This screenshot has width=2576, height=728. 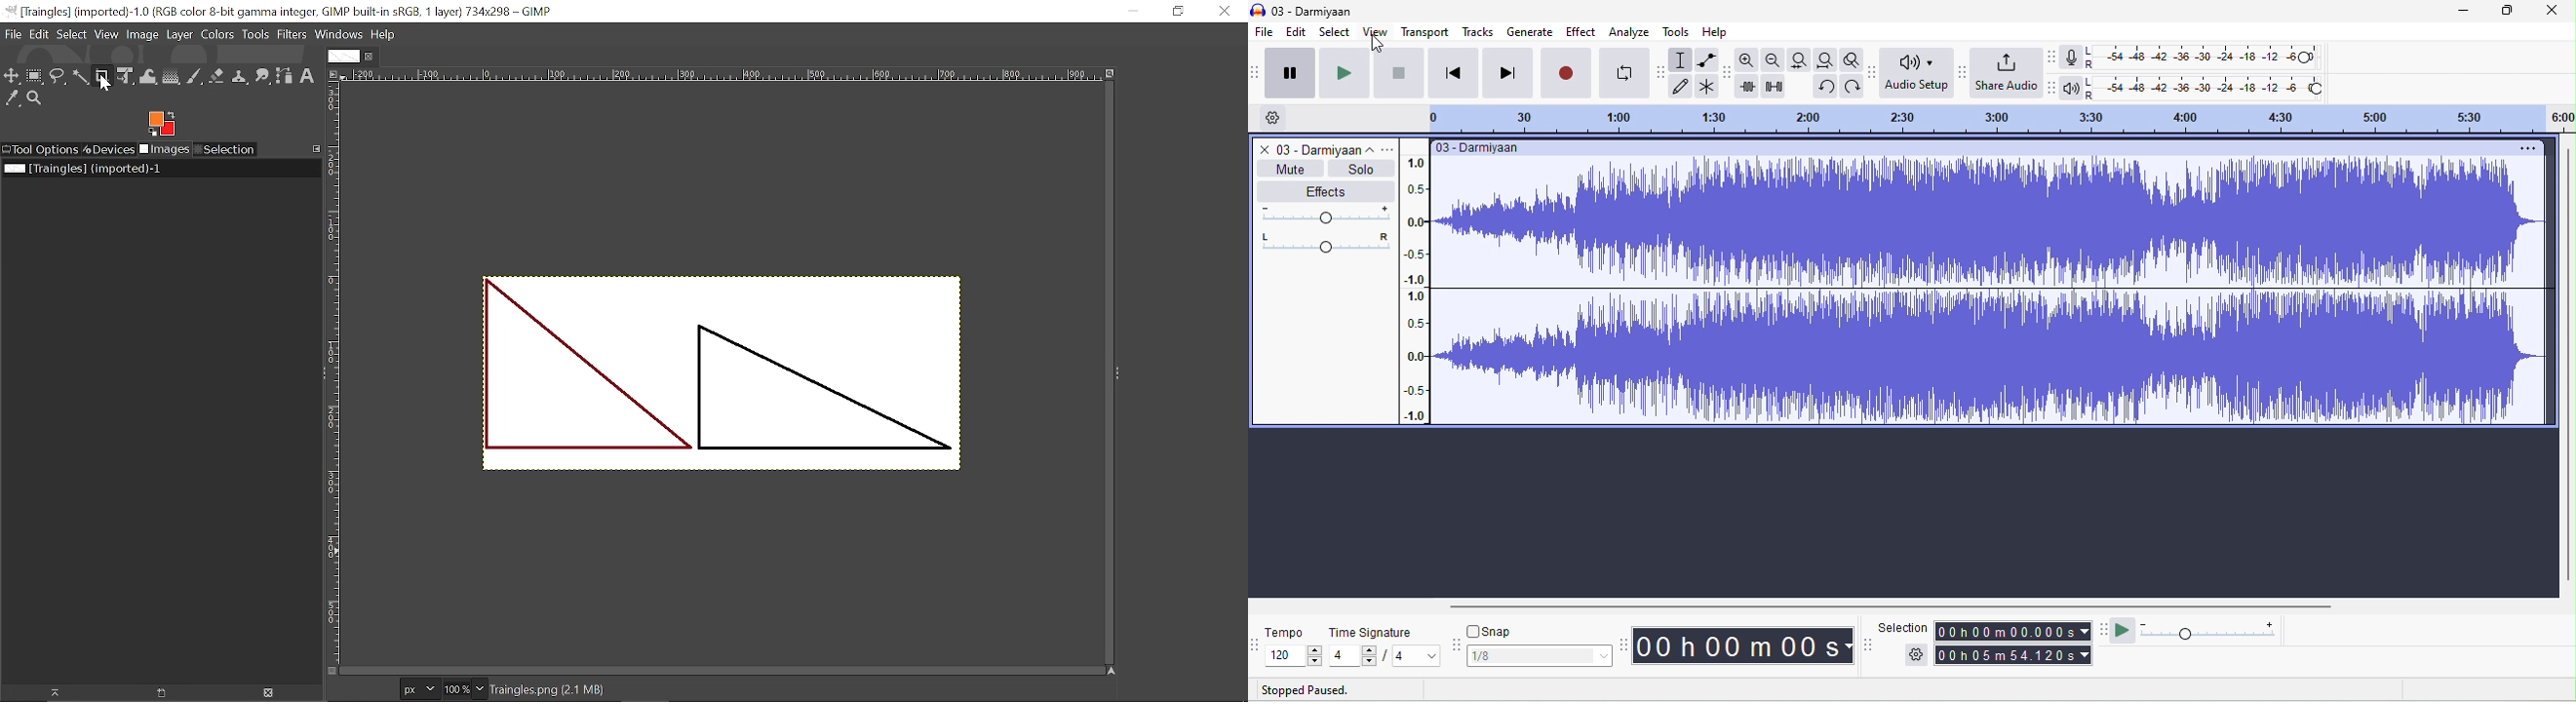 I want to click on selection, so click(x=1681, y=59).